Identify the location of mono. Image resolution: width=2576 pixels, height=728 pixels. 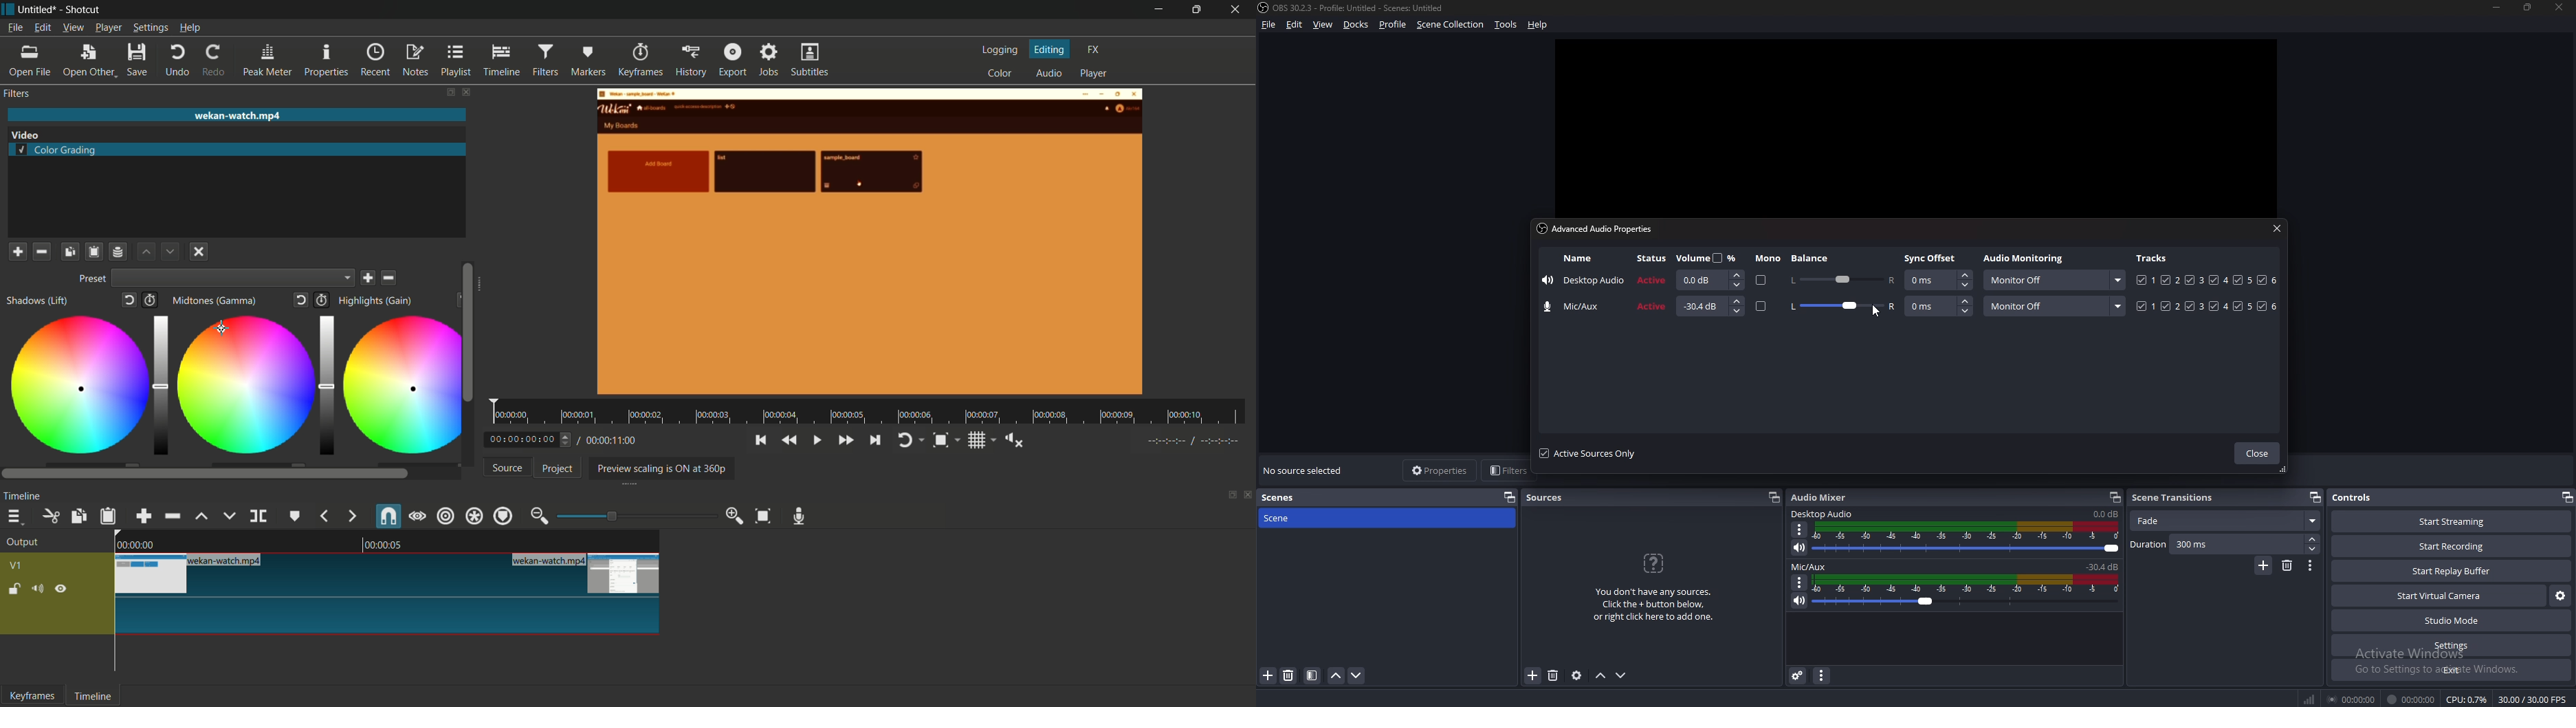
(1769, 259).